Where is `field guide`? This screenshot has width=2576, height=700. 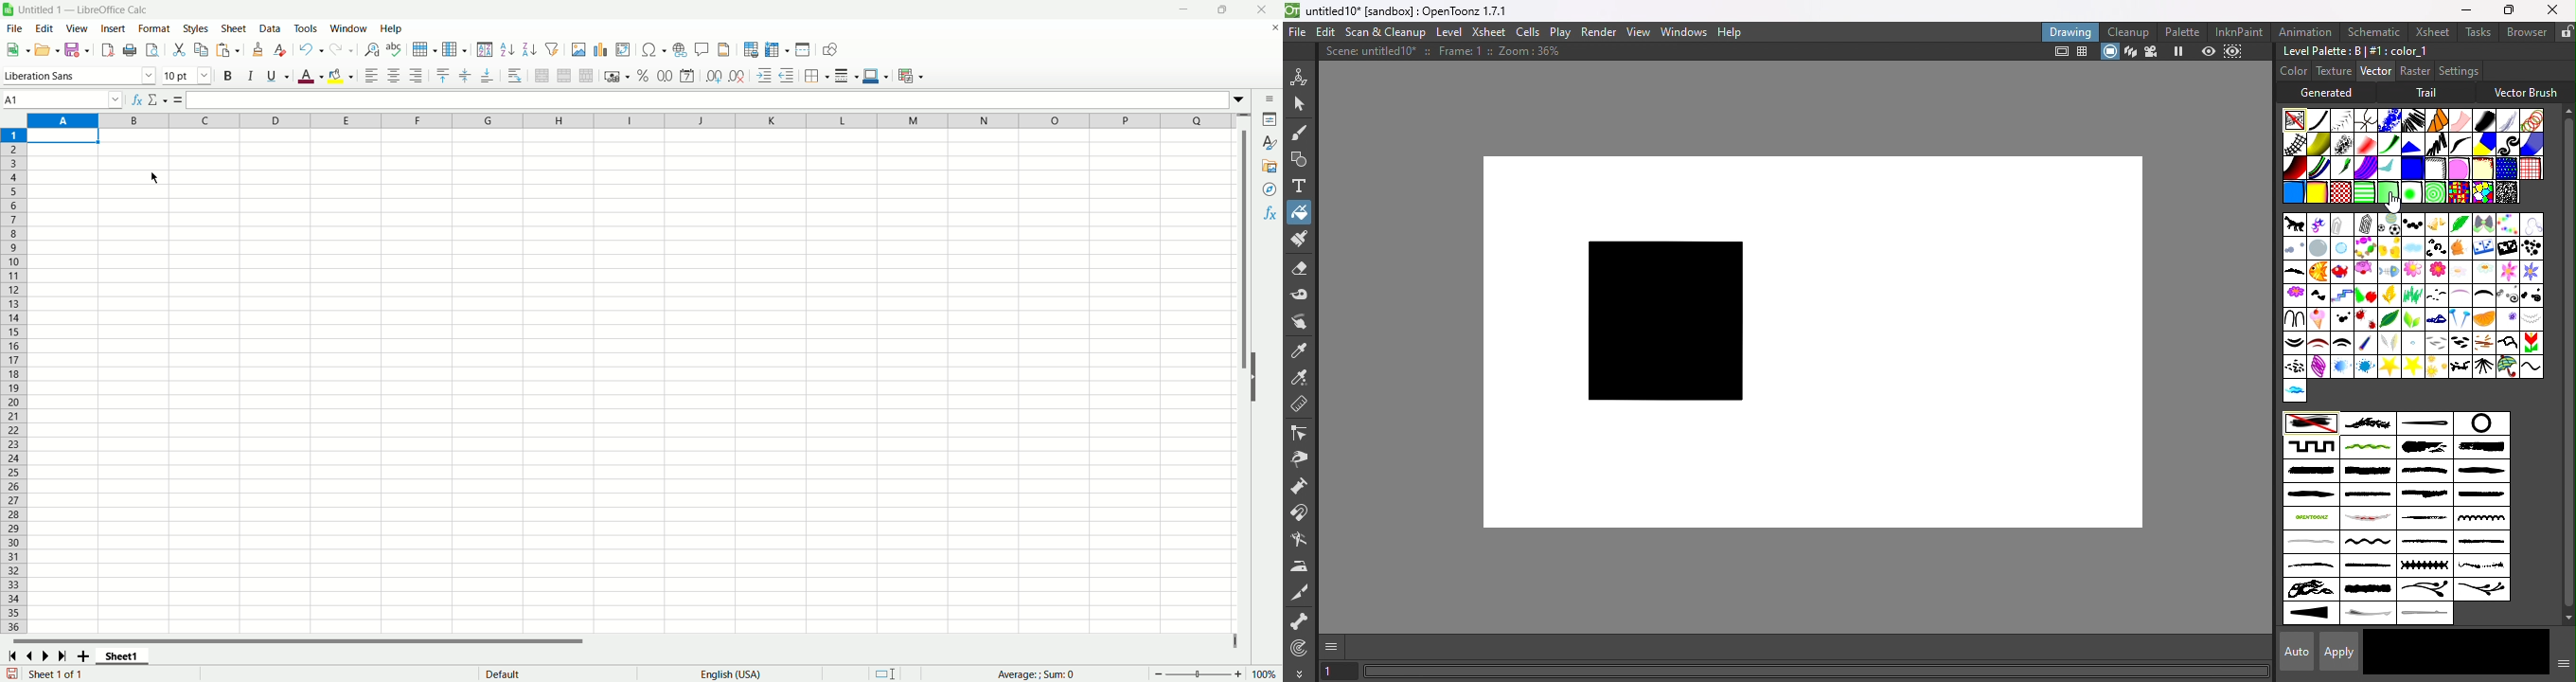
field guide is located at coordinates (2084, 53).